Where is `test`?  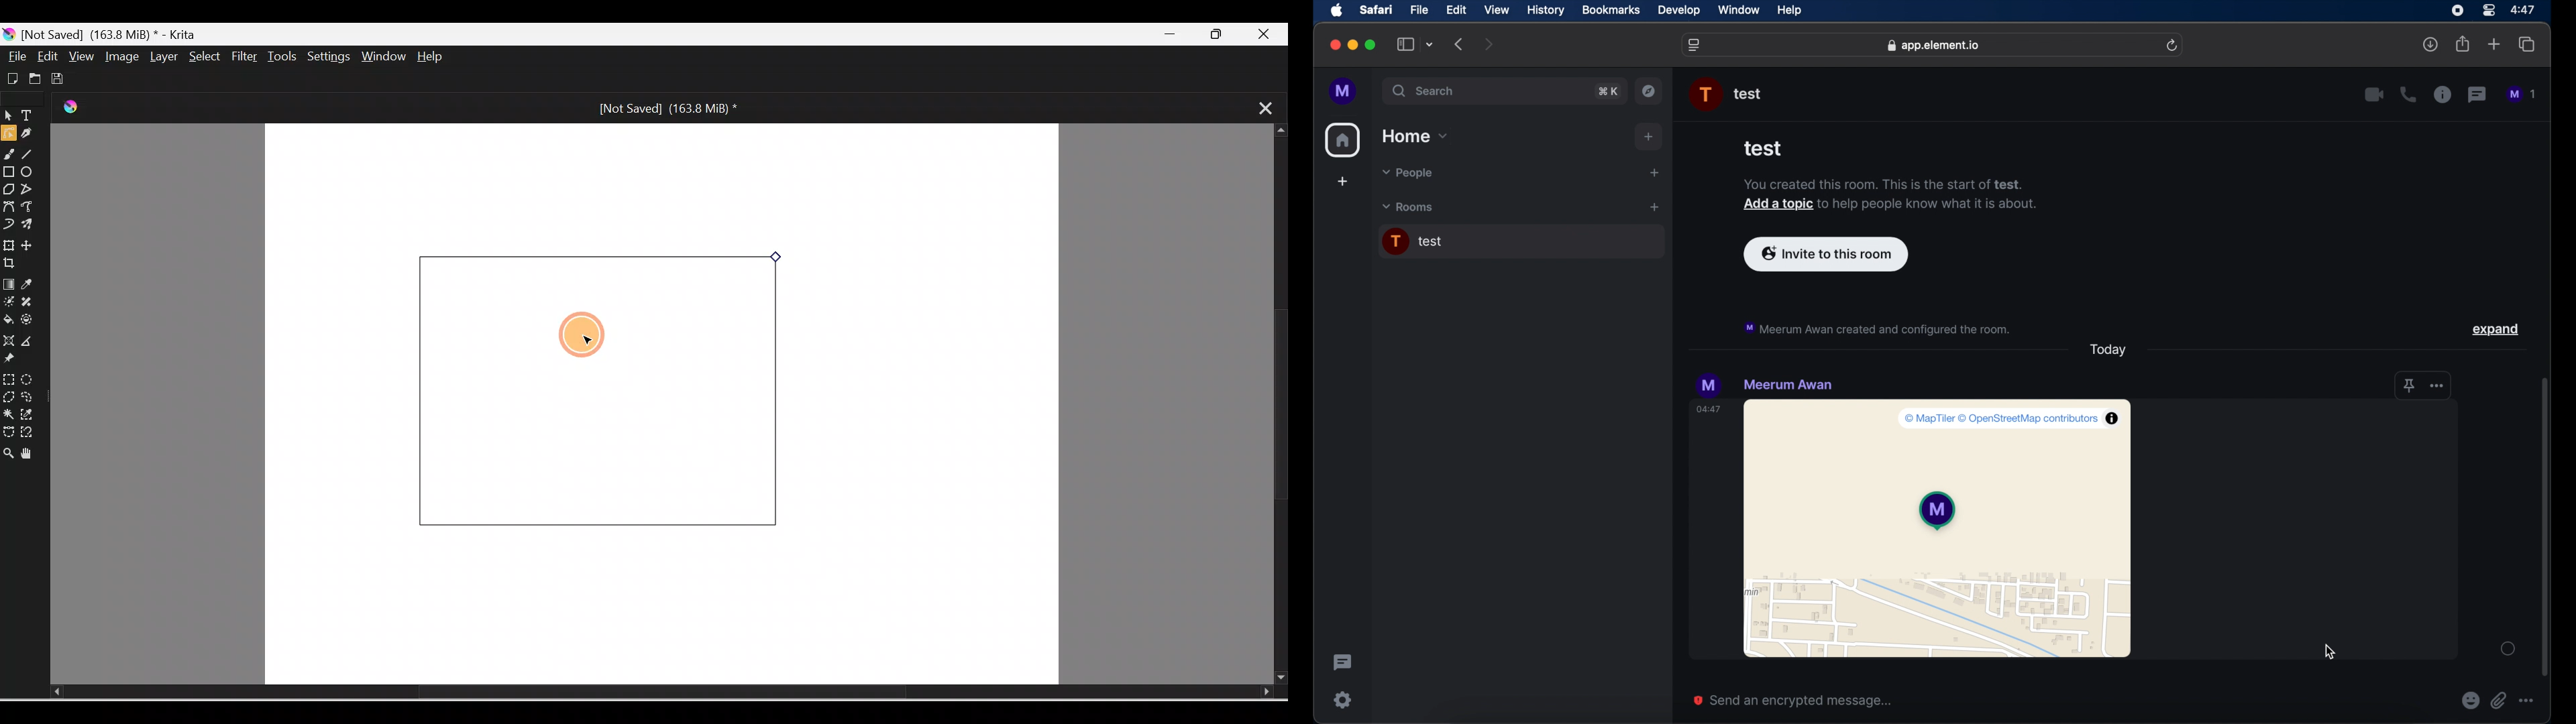
test is located at coordinates (1768, 150).